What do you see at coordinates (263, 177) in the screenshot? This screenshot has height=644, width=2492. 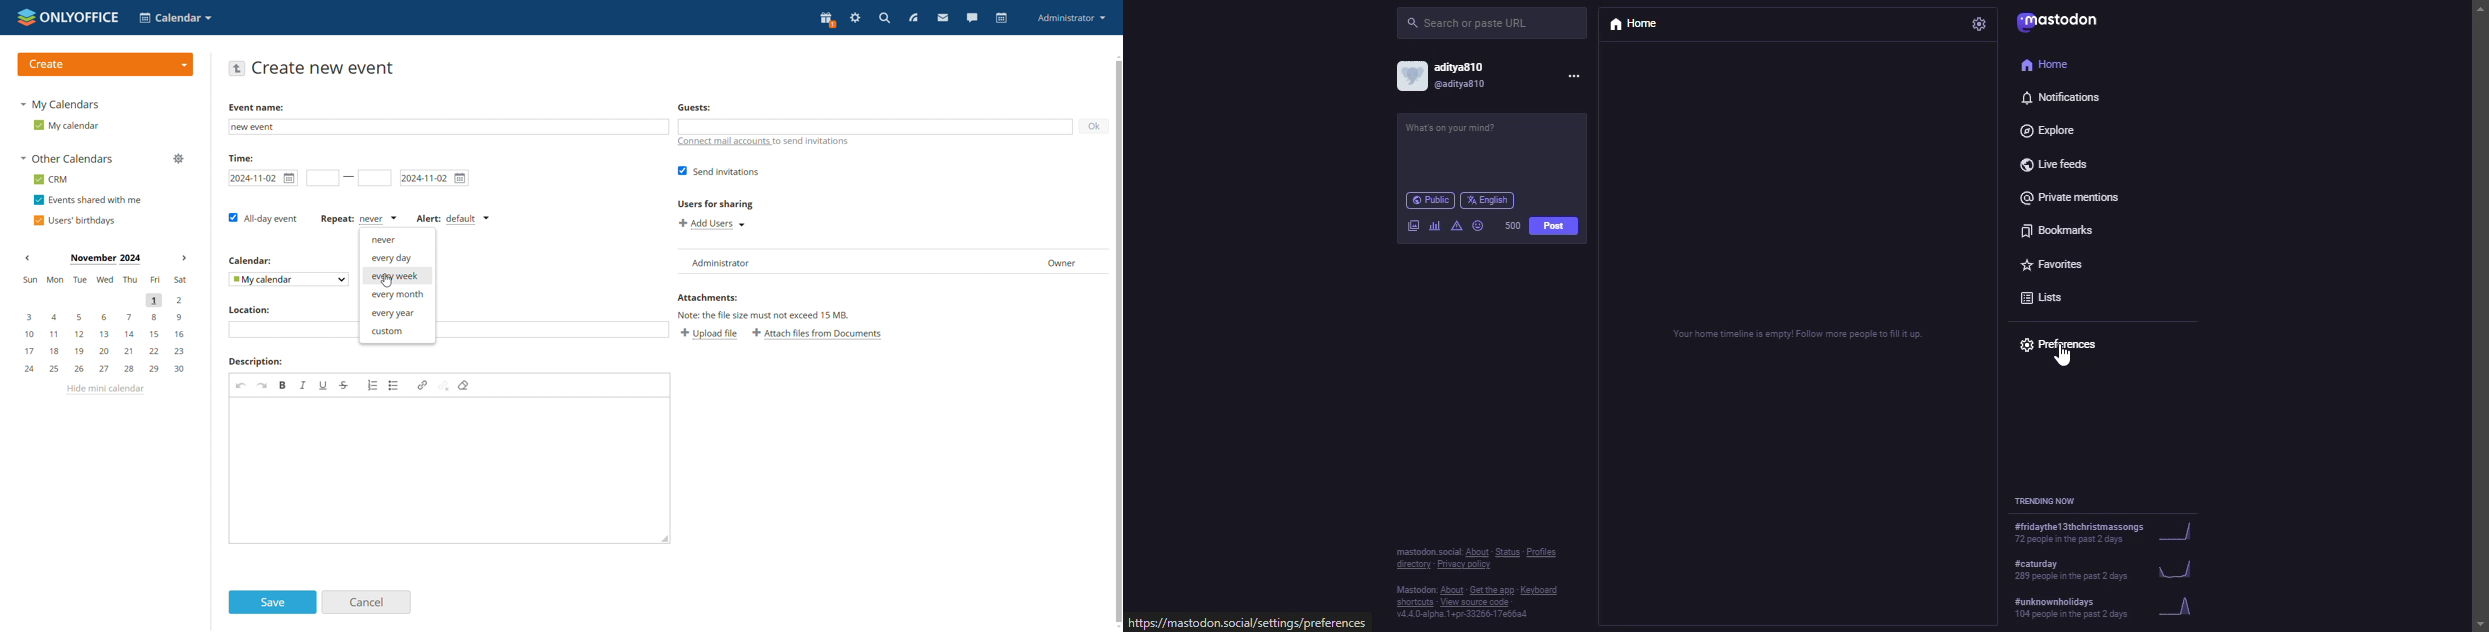 I see `event start date` at bounding box center [263, 177].